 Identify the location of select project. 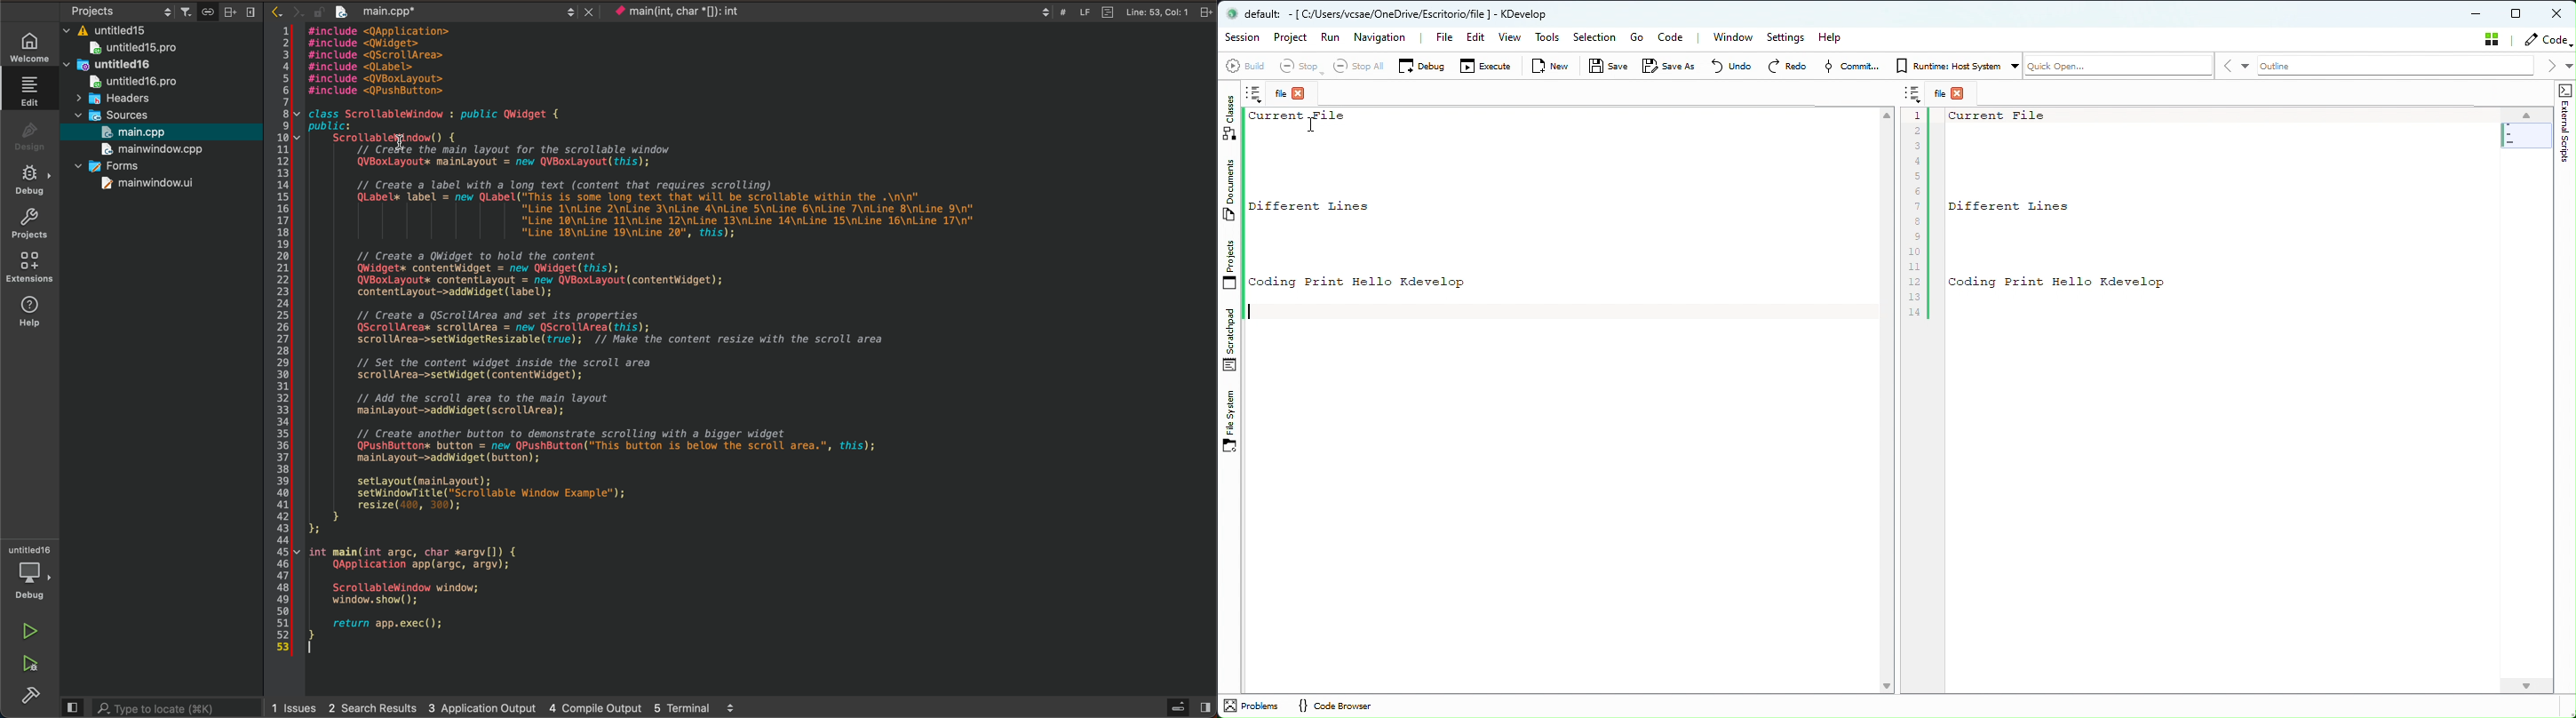
(118, 12).